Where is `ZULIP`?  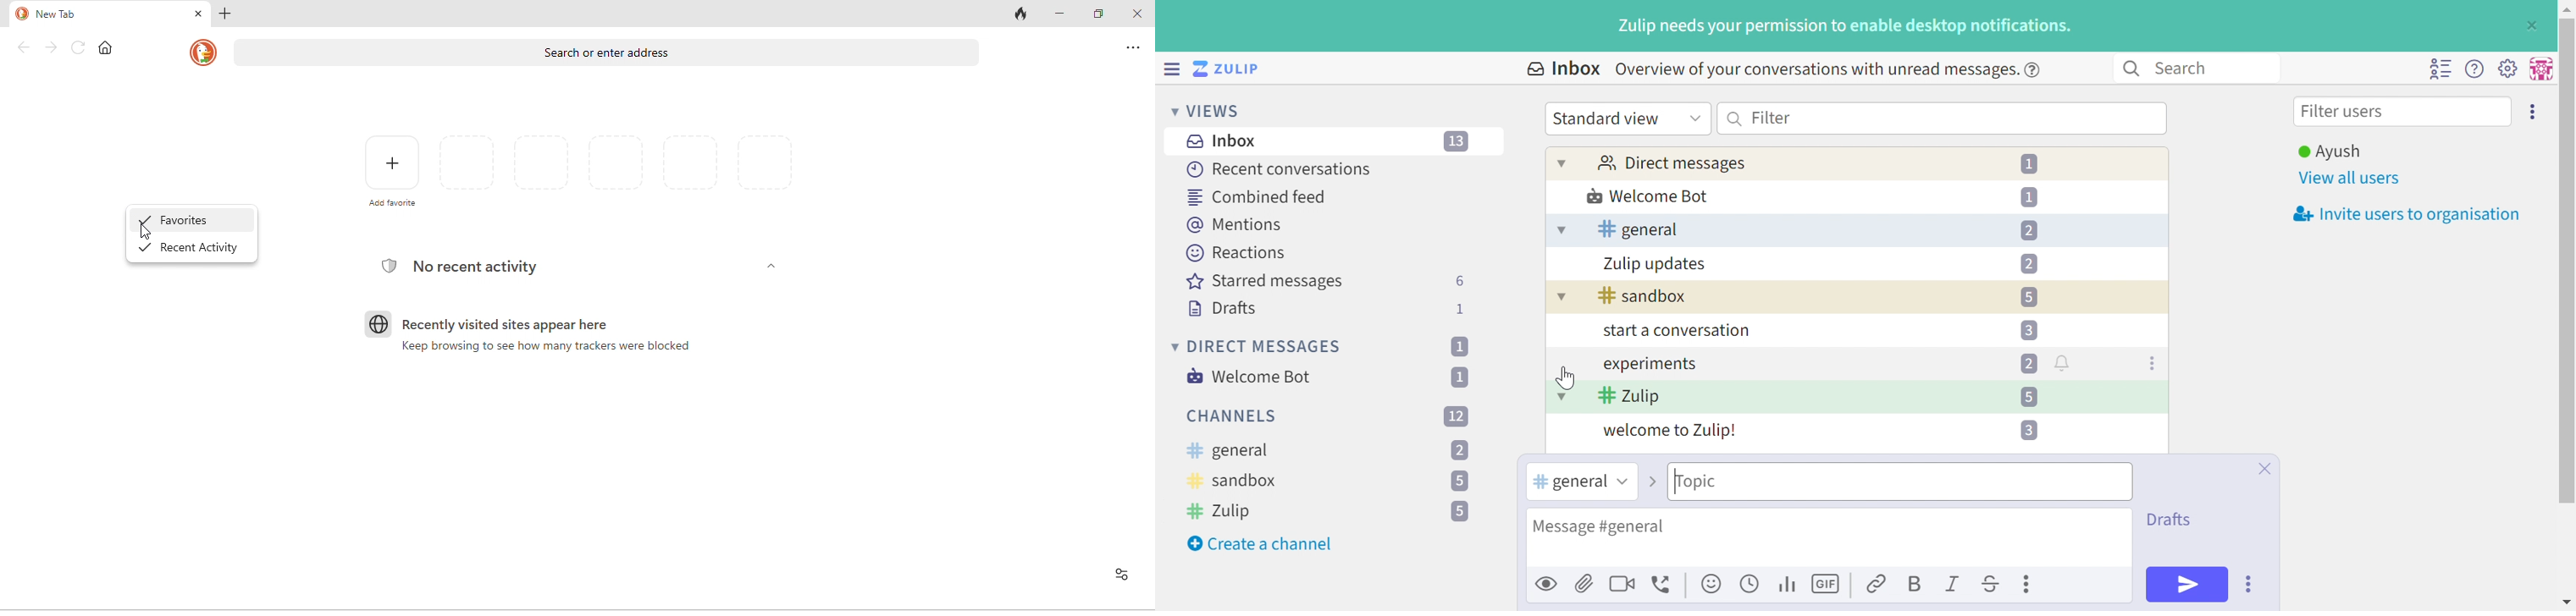 ZULIP is located at coordinates (1236, 70).